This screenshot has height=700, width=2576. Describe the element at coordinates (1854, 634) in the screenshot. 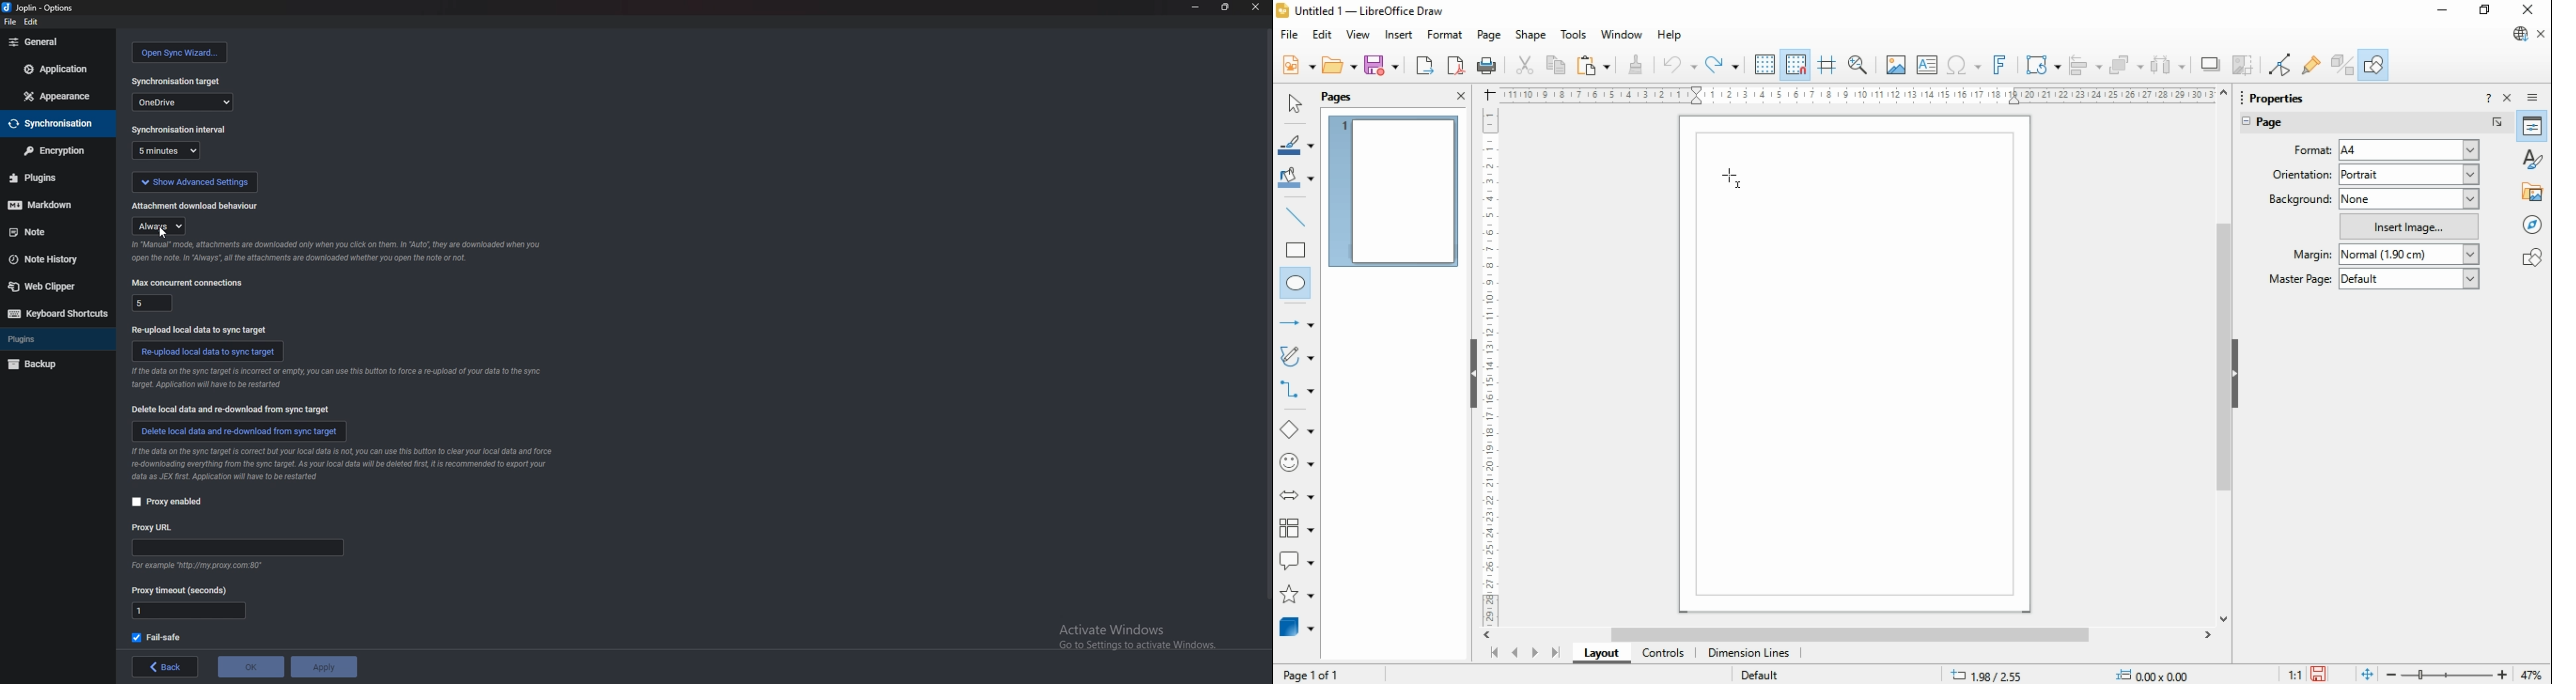

I see `scroll bar` at that location.